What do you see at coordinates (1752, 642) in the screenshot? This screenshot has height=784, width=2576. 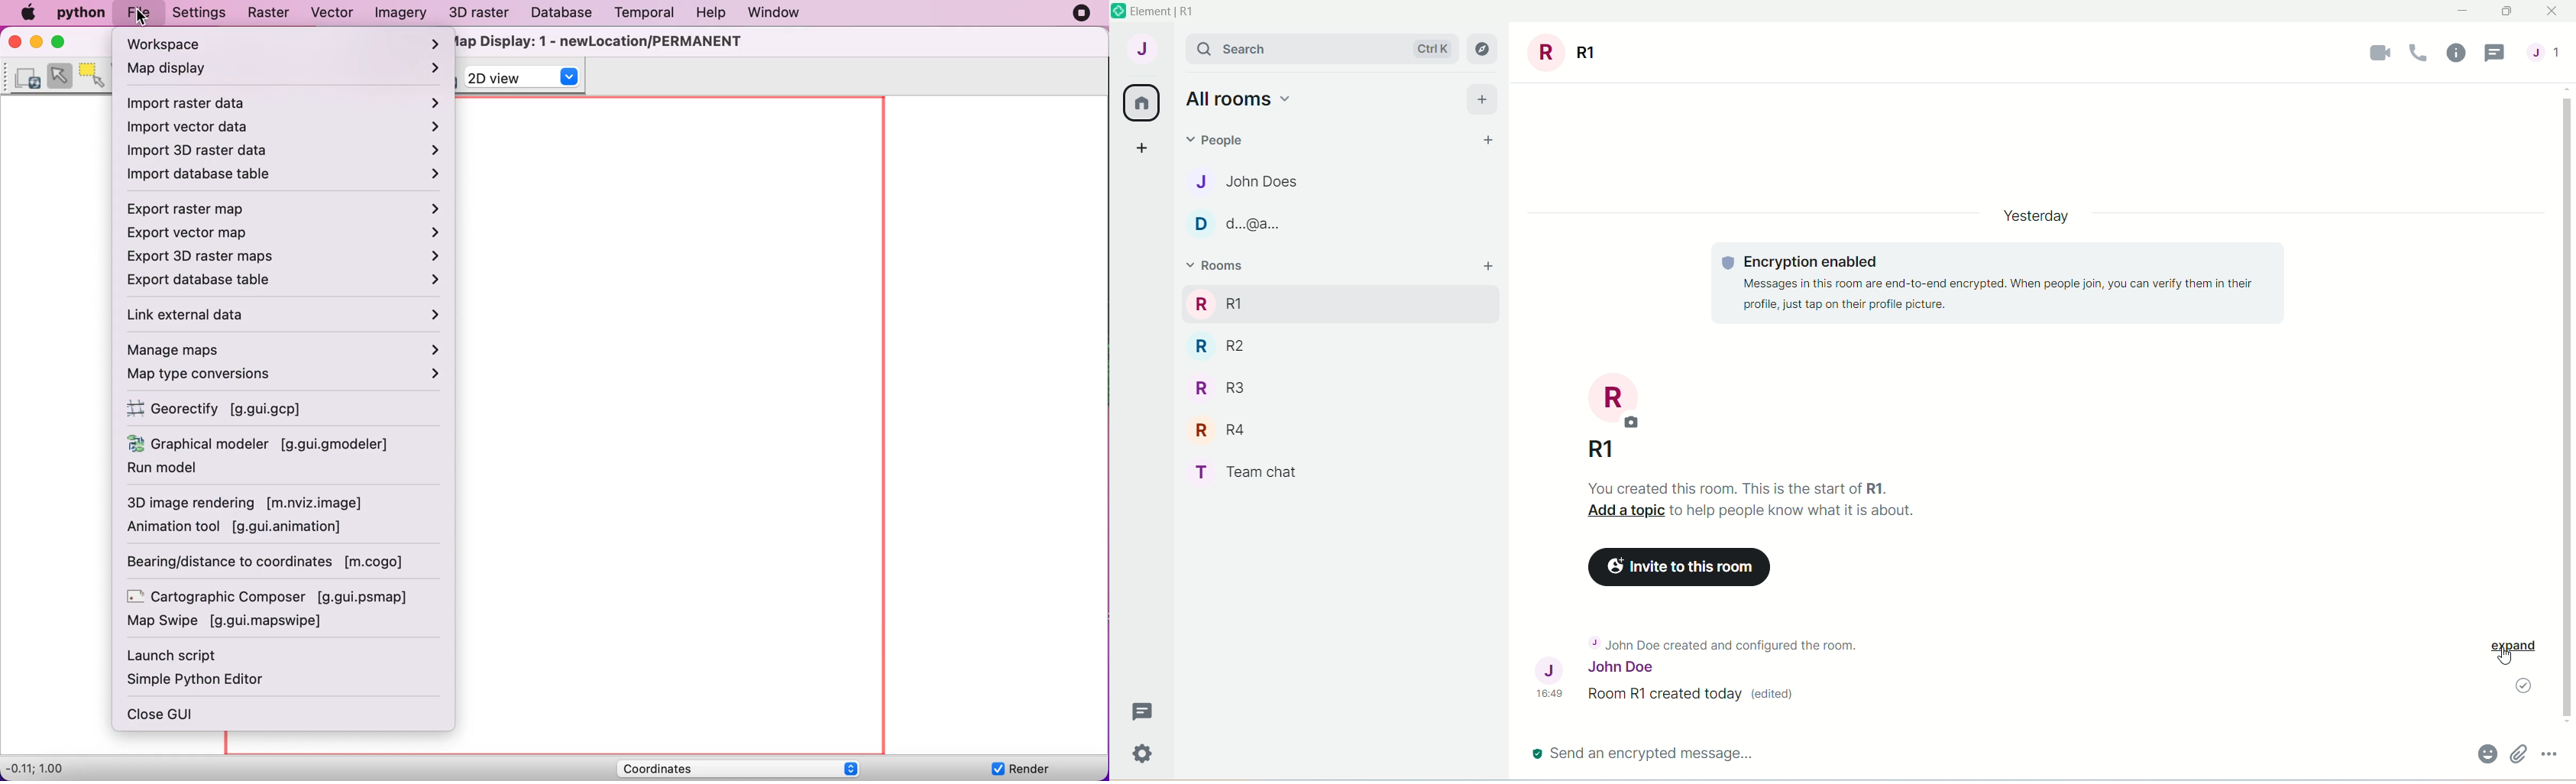 I see `4 John Doe created and configured the room.` at bounding box center [1752, 642].